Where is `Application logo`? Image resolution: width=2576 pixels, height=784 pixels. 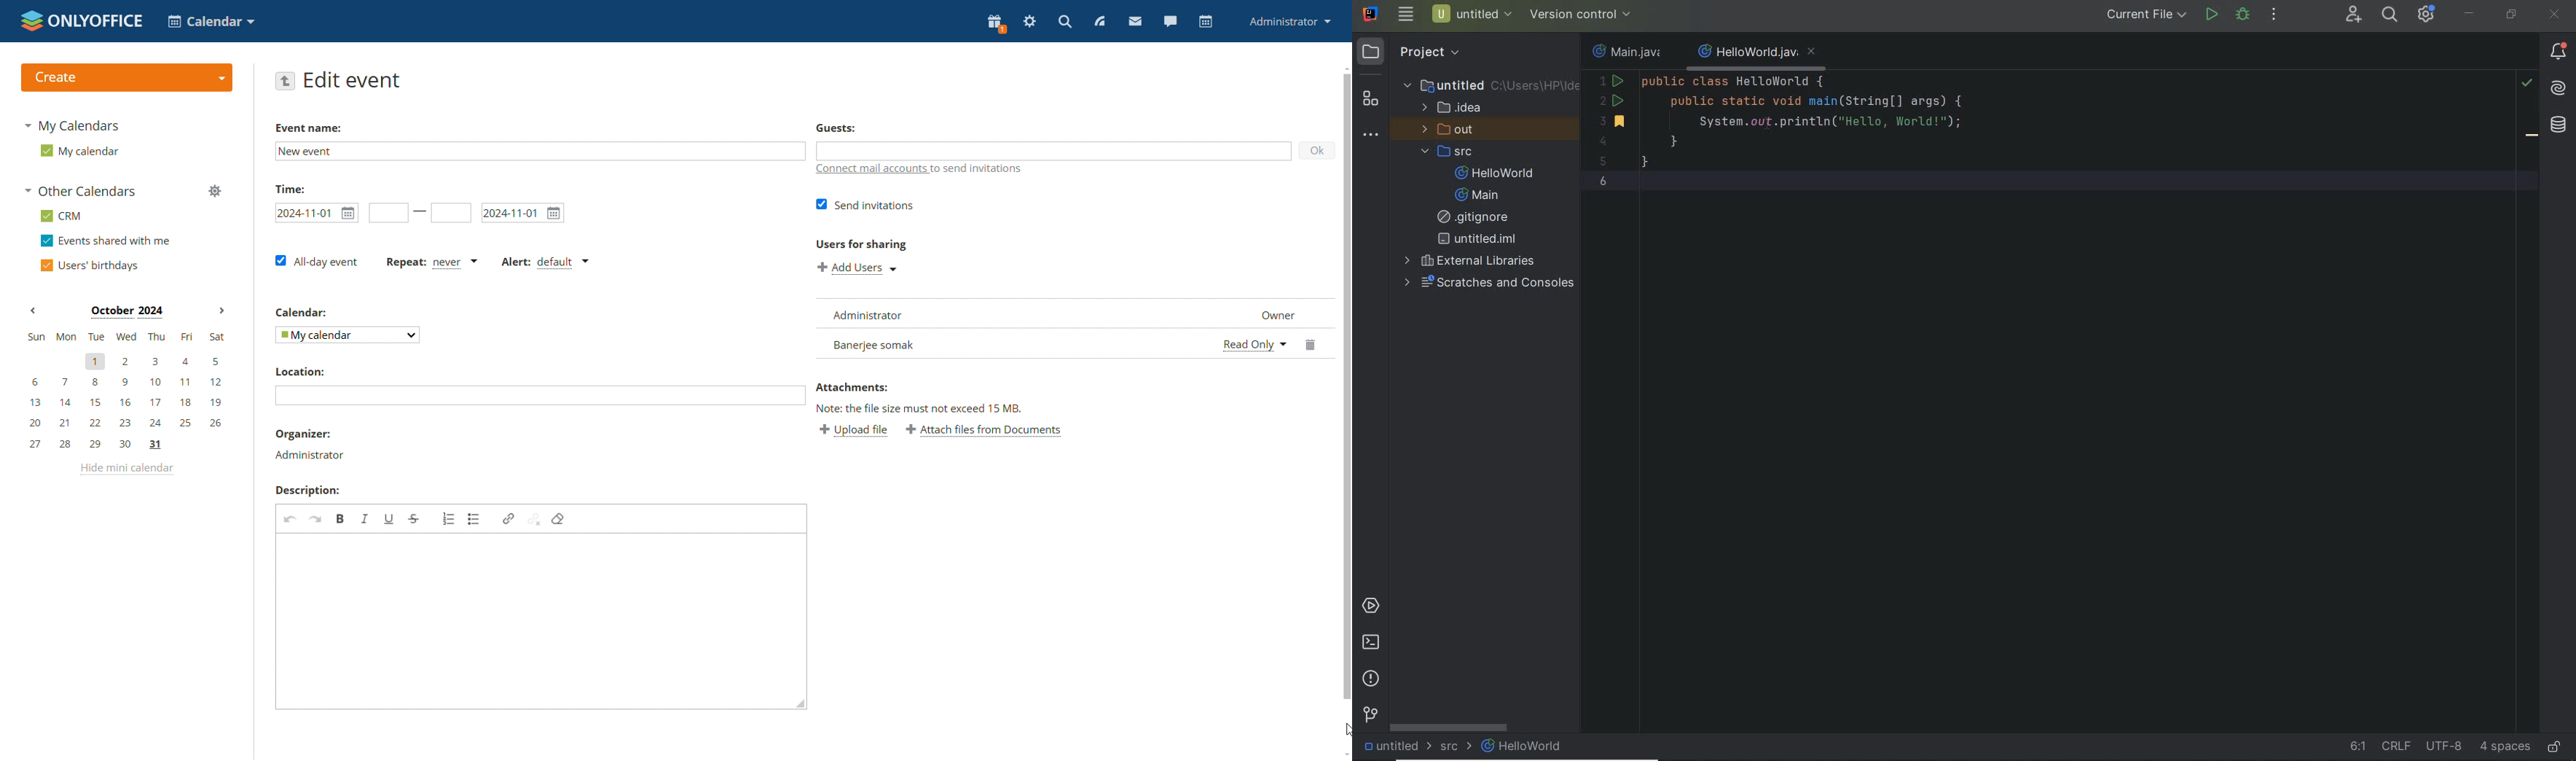
Application logo is located at coordinates (1368, 12).